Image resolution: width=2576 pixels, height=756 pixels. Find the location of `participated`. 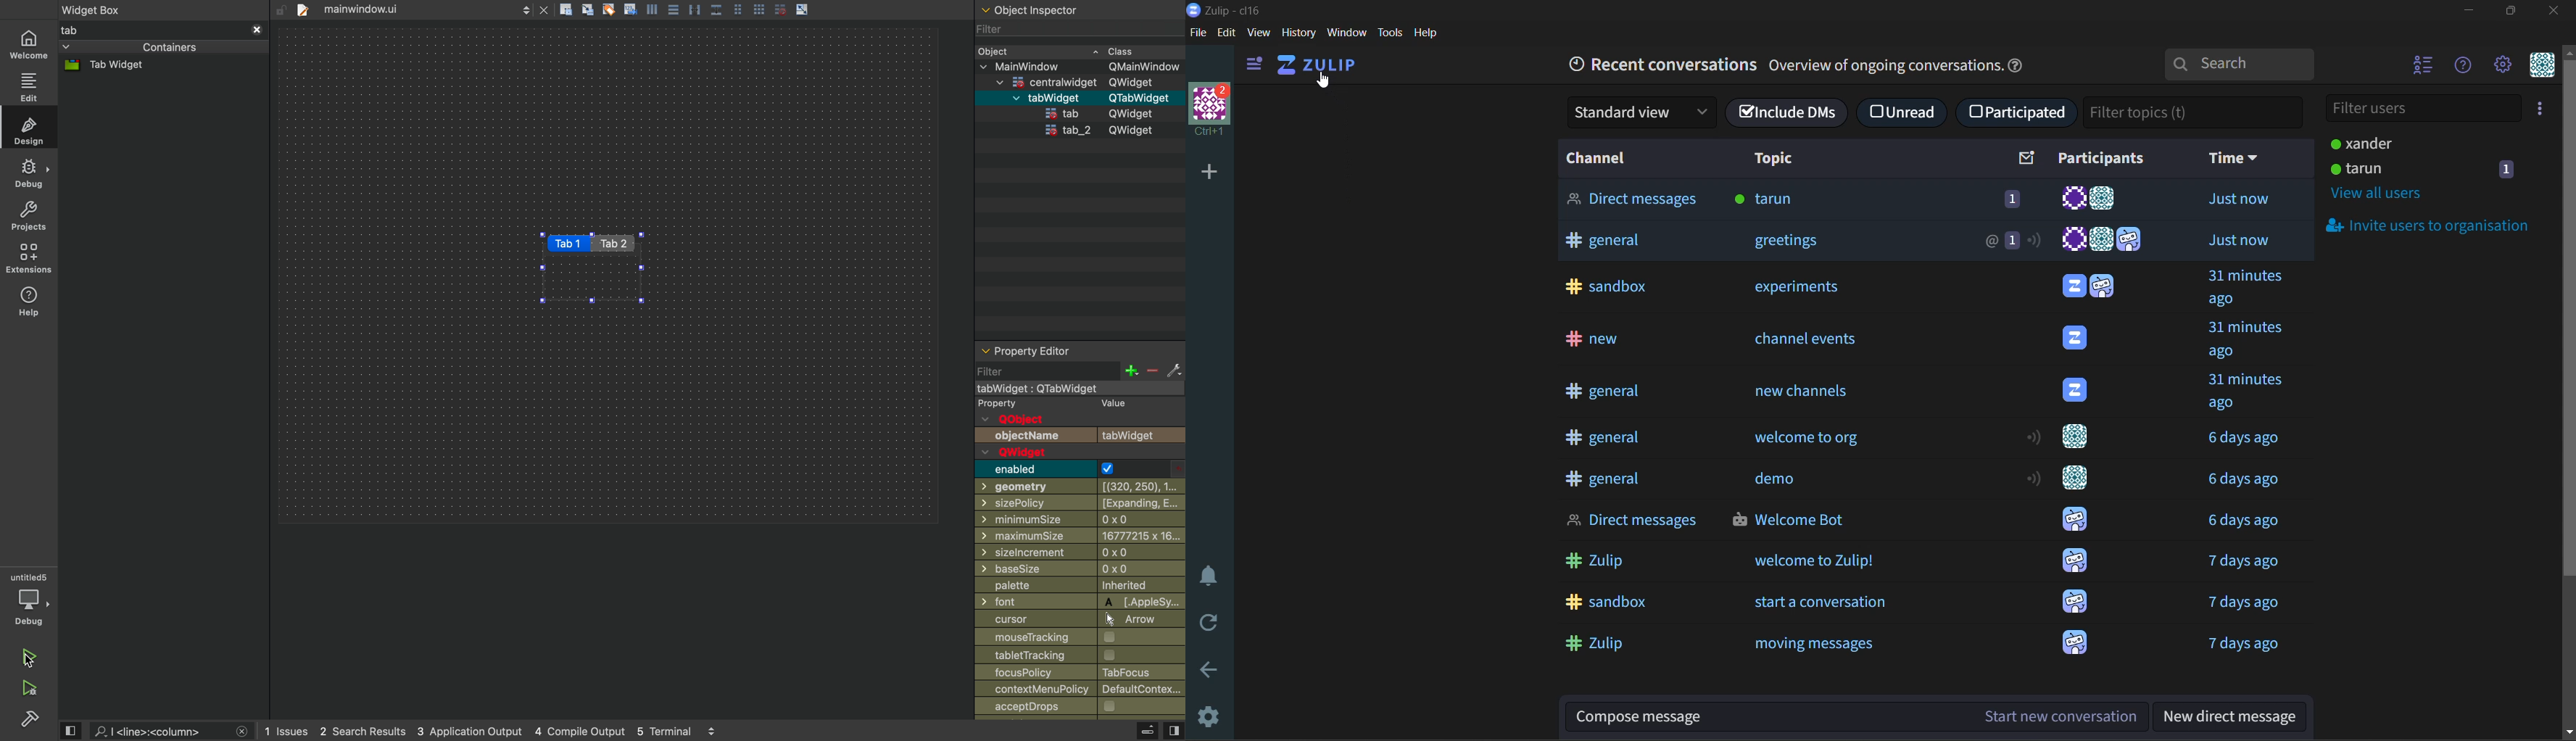

participated is located at coordinates (2019, 112).